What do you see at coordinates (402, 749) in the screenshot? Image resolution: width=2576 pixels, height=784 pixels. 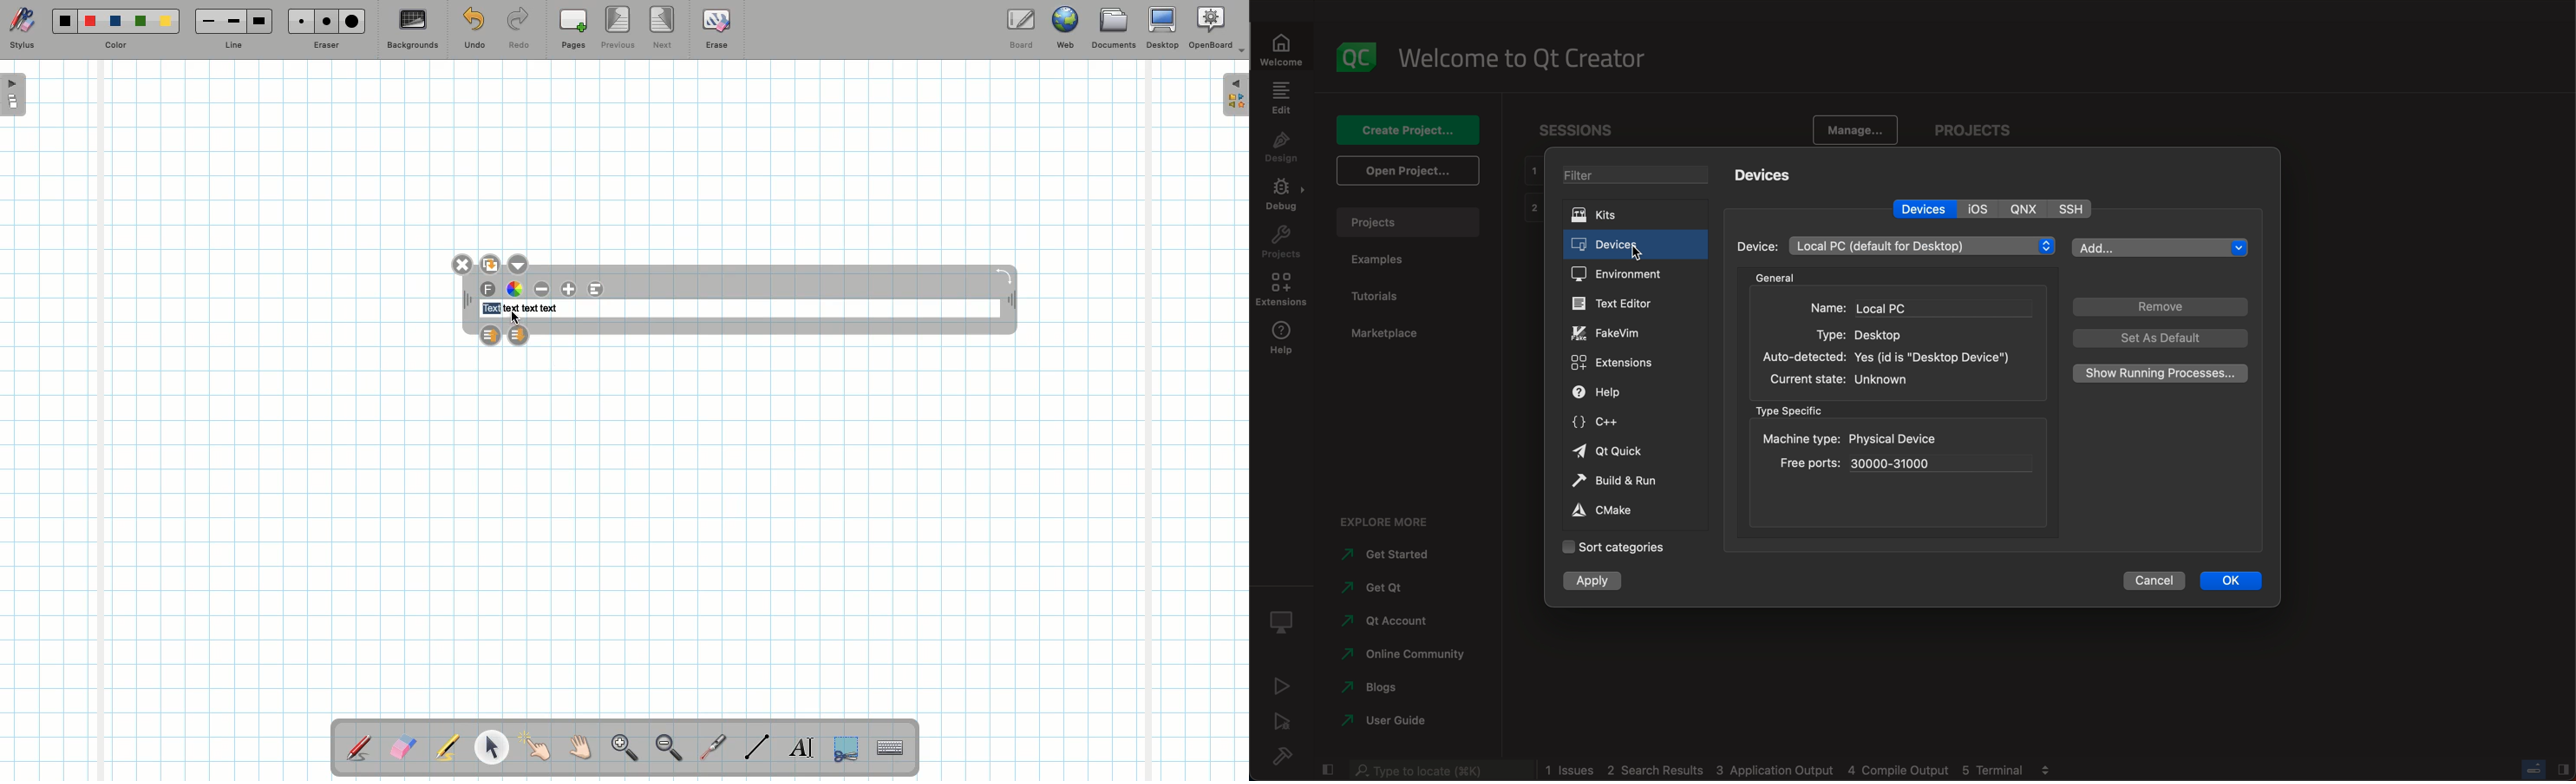 I see `Eraser` at bounding box center [402, 749].